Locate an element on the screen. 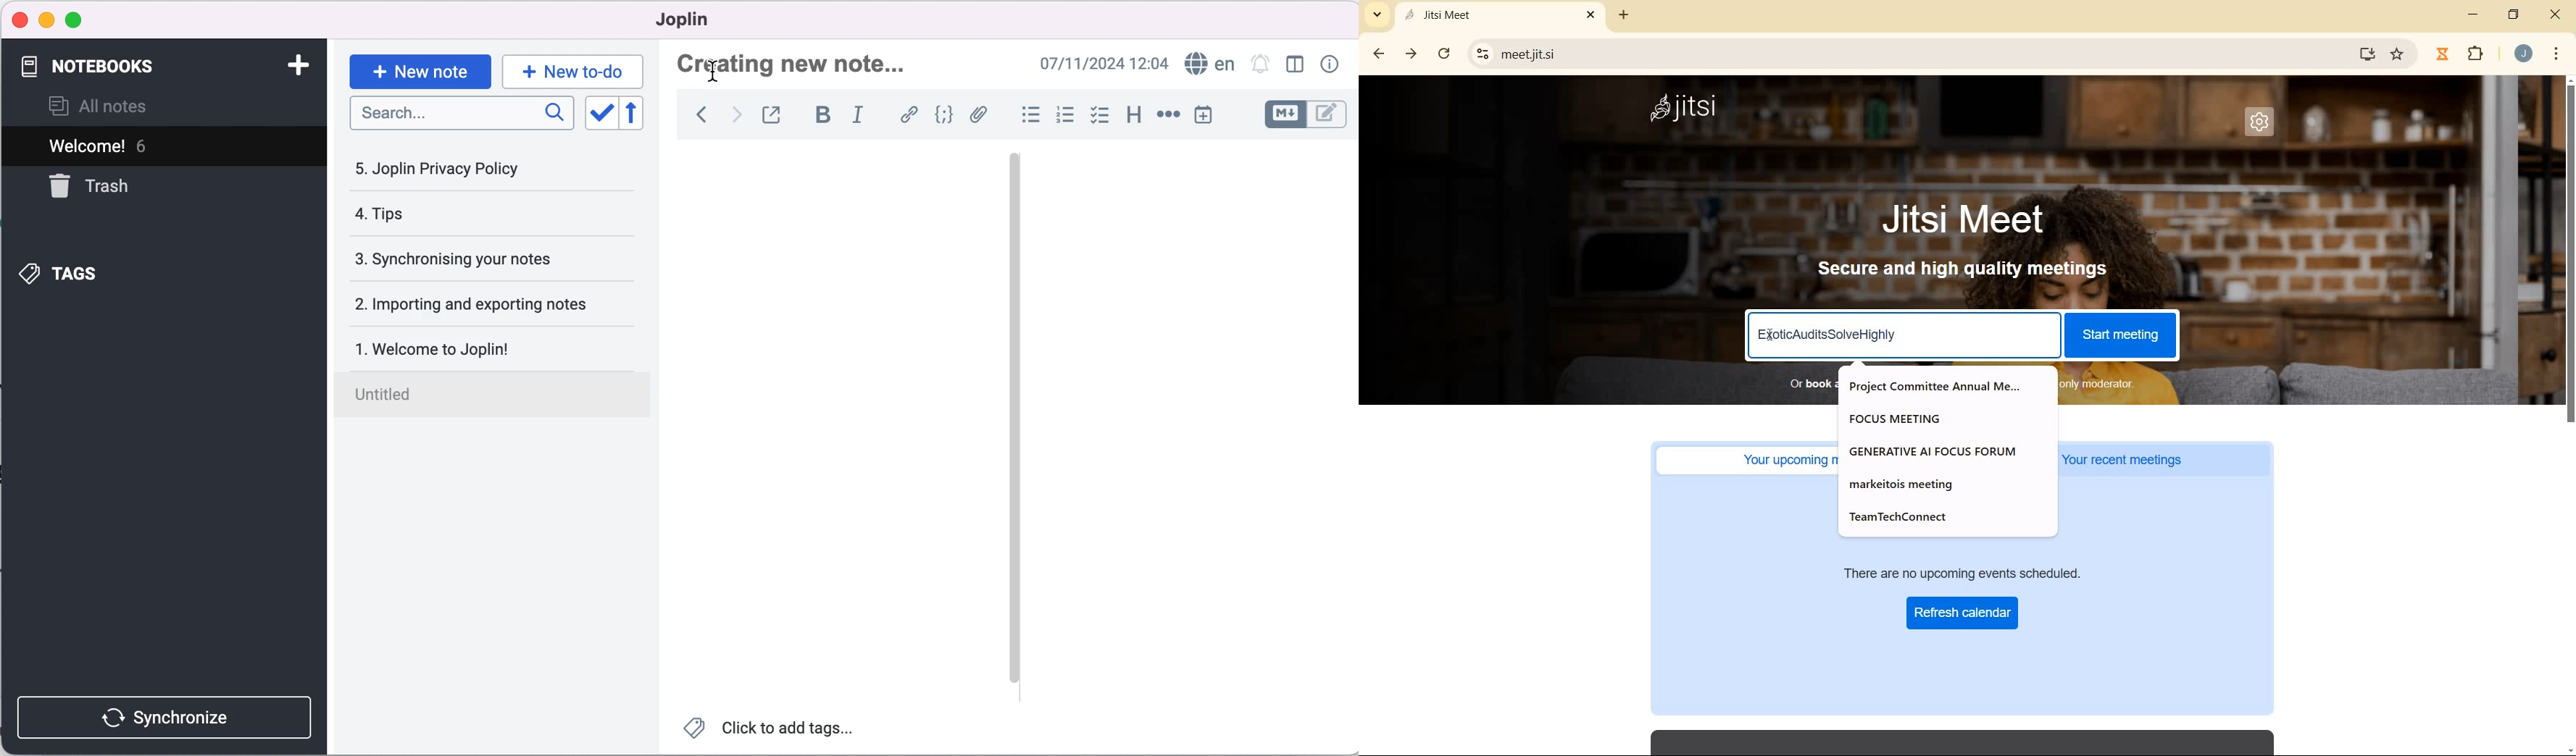 This screenshot has height=756, width=2576. code is located at coordinates (945, 116).